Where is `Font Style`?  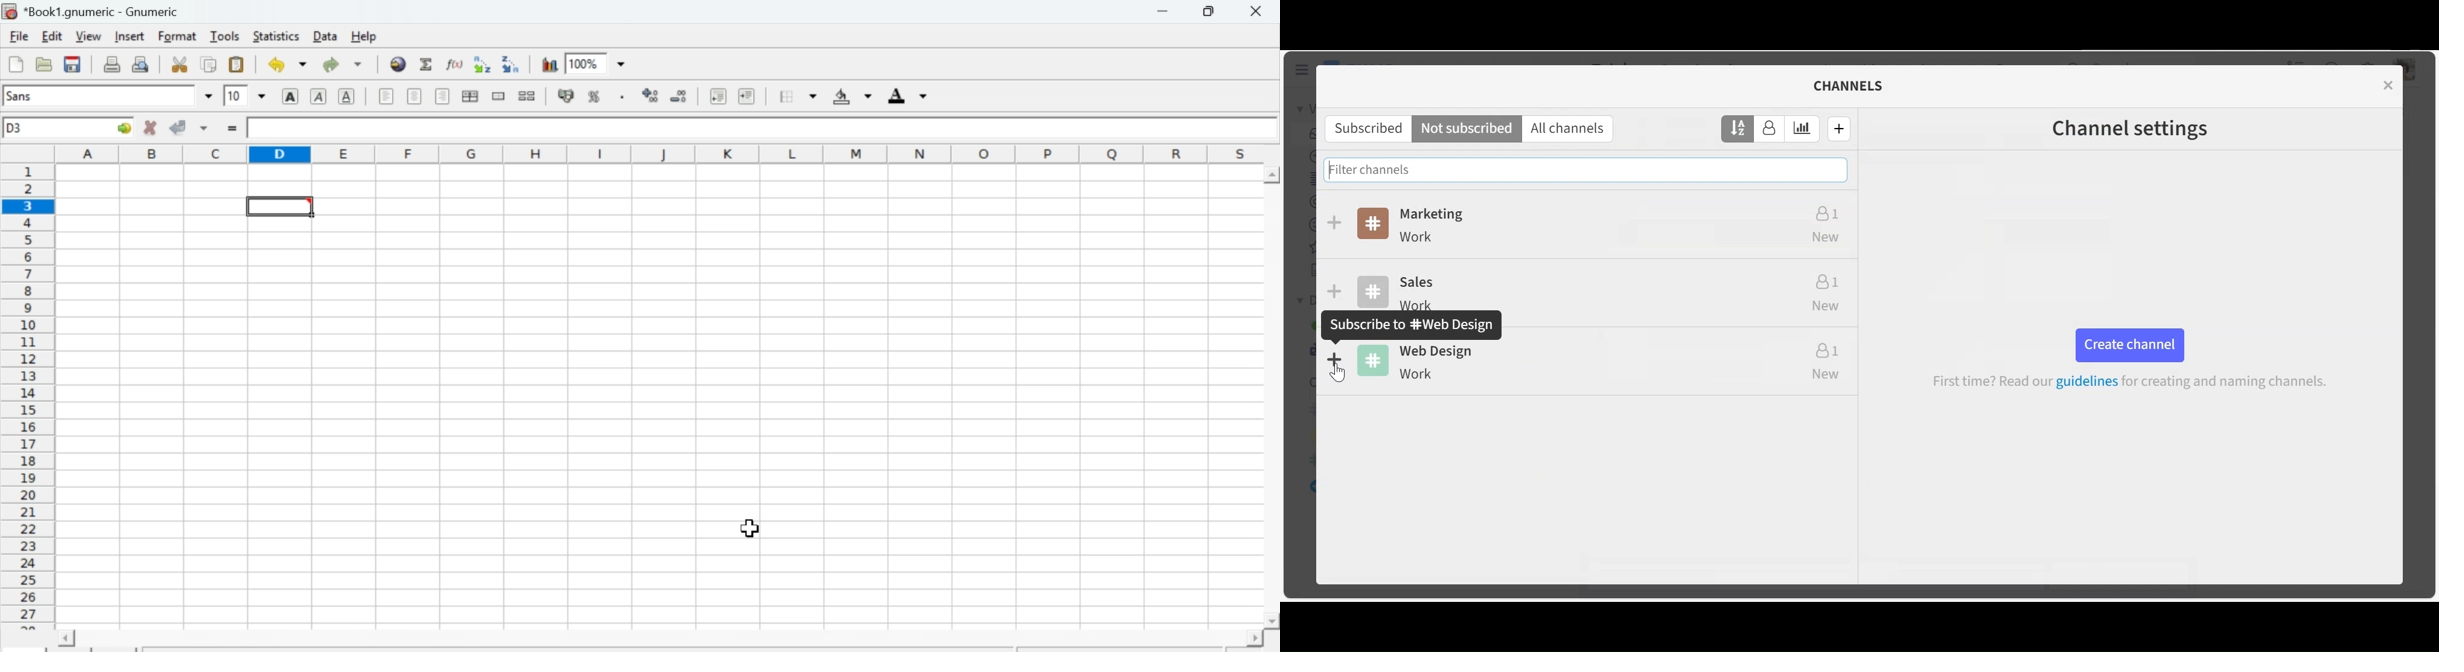 Font Style is located at coordinates (100, 98).